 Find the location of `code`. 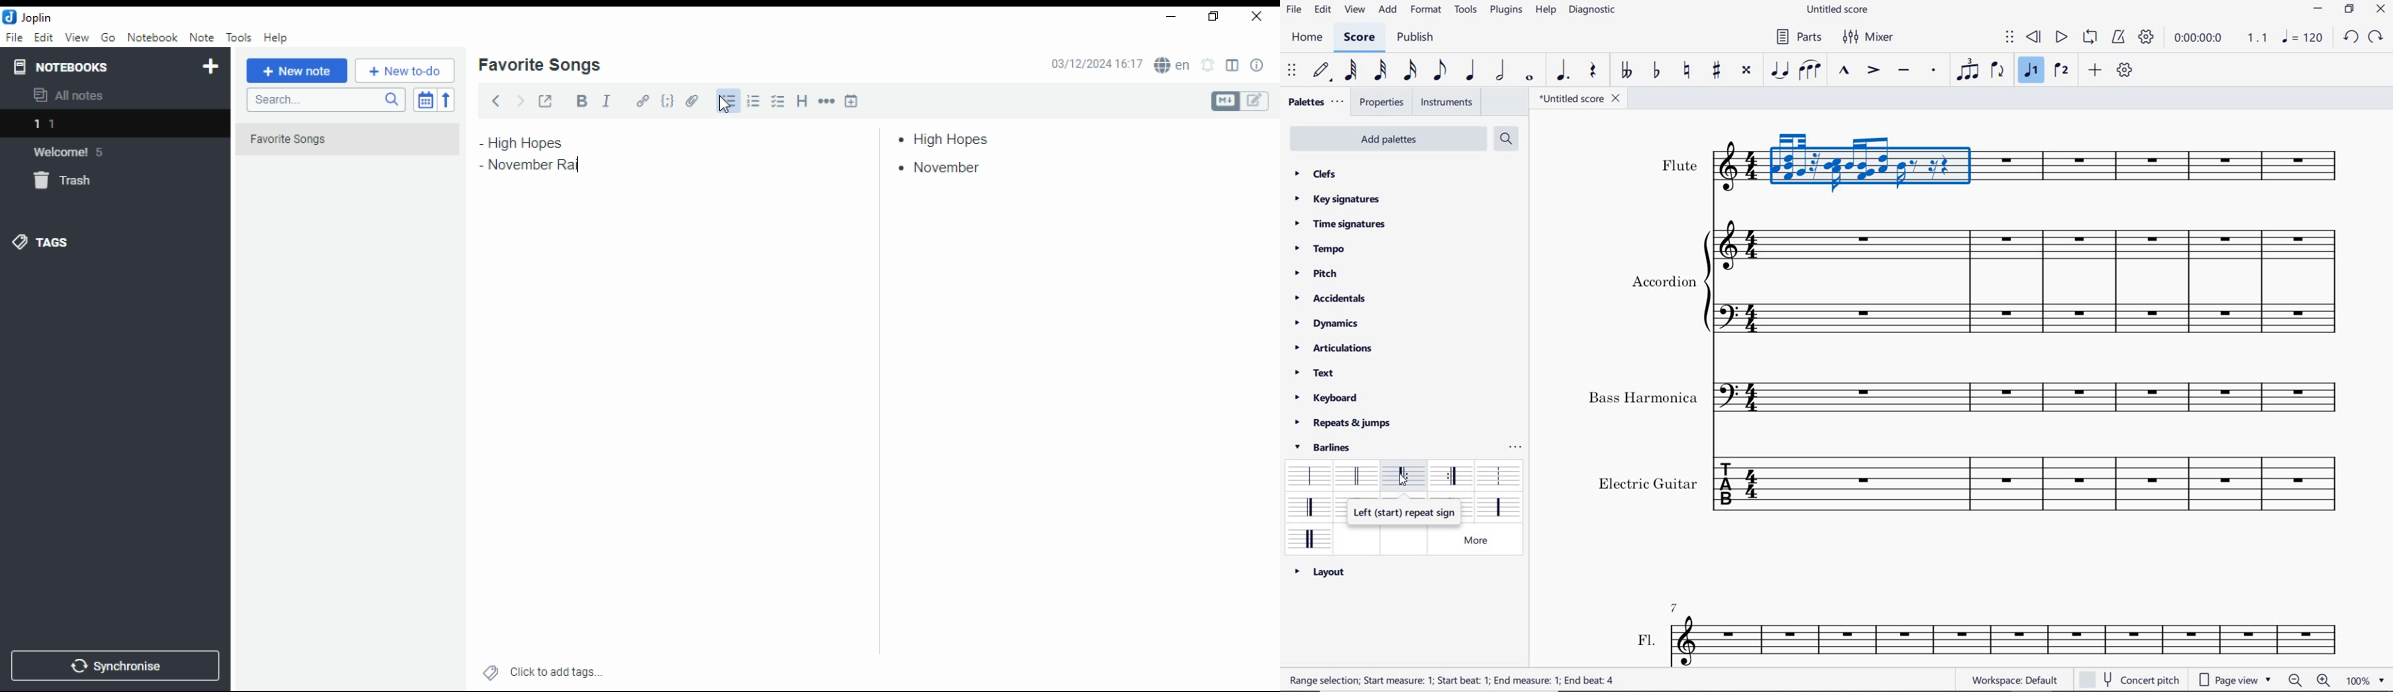

code is located at coordinates (667, 101).